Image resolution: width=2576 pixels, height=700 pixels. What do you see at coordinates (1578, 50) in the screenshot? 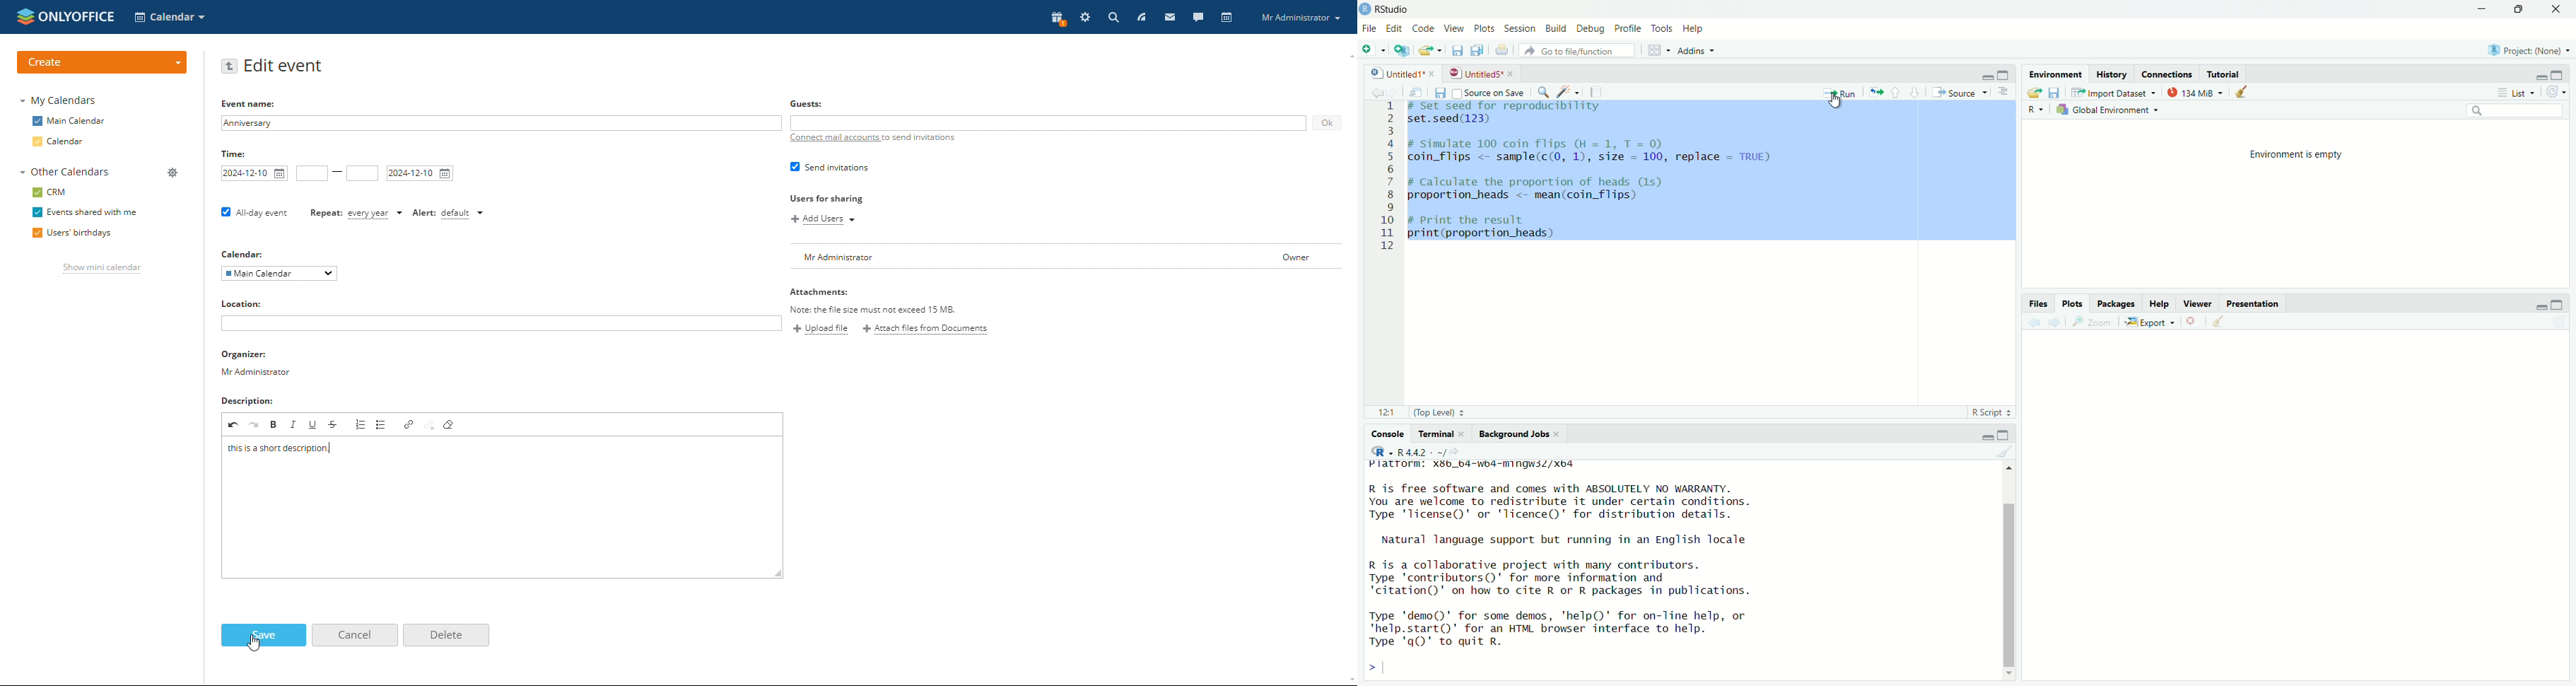
I see `go to file/function` at bounding box center [1578, 50].